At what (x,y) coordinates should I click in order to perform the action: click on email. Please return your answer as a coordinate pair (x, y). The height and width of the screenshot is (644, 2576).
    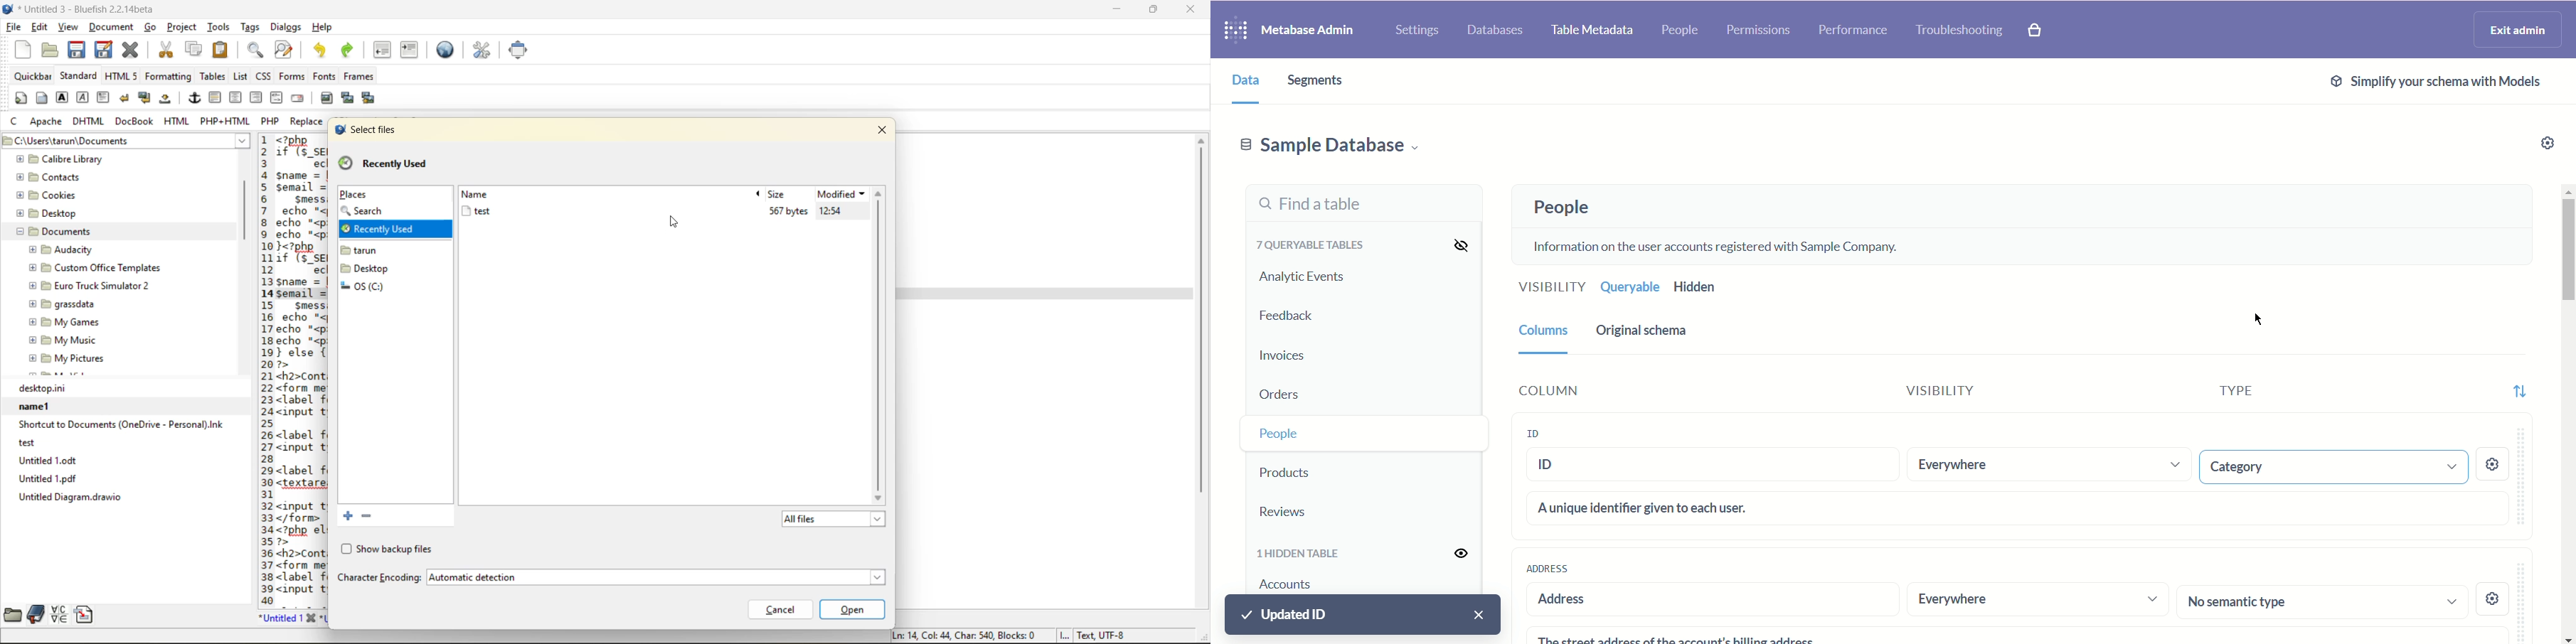
    Looking at the image, I should click on (299, 98).